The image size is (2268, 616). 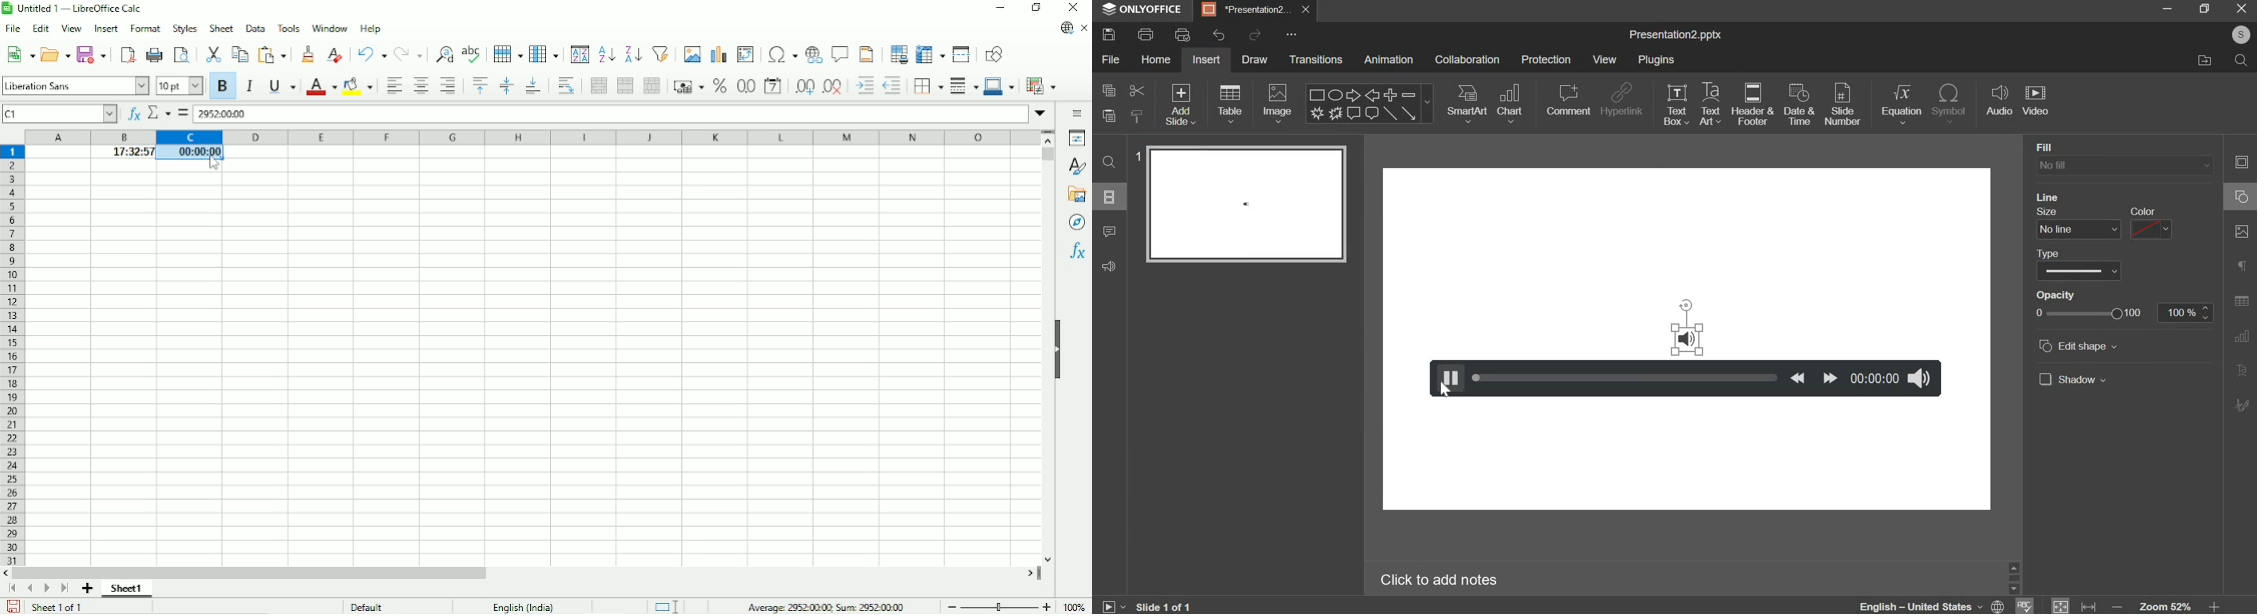 What do you see at coordinates (1626, 377) in the screenshot?
I see `slider` at bounding box center [1626, 377].